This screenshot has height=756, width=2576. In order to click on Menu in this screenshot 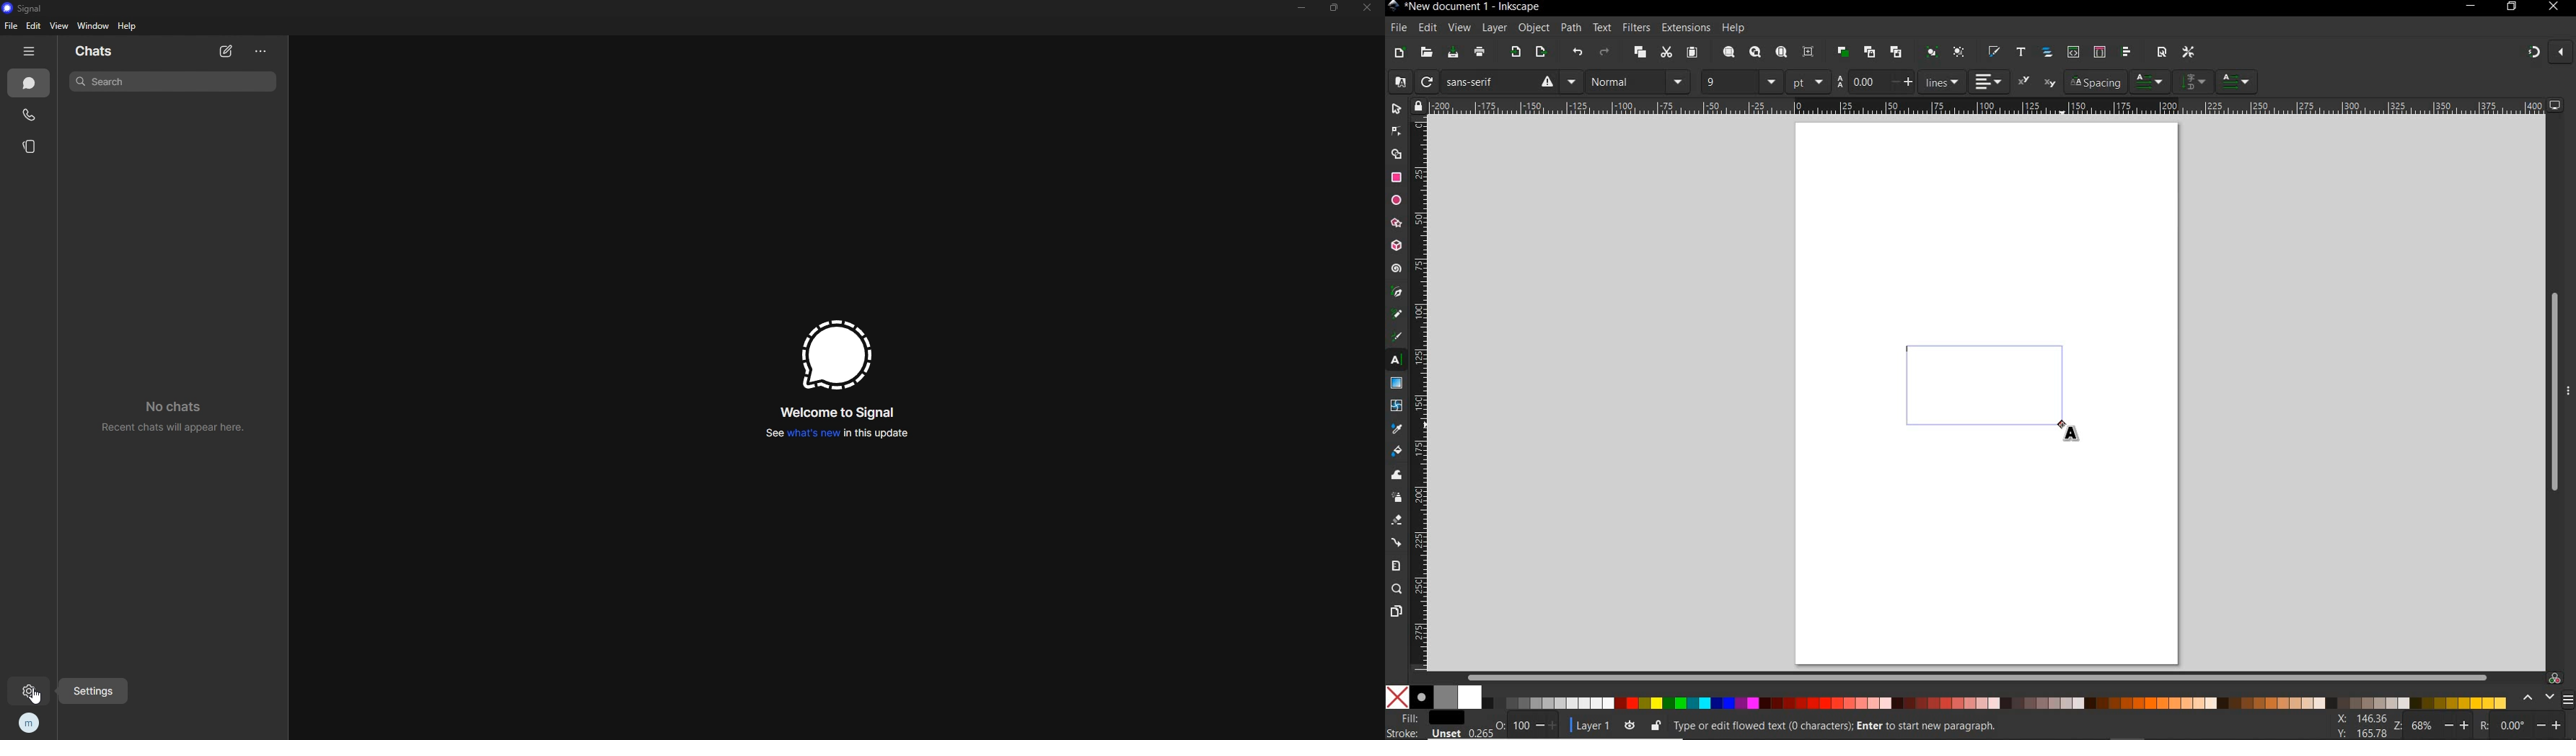, I will do `click(1571, 82)`.